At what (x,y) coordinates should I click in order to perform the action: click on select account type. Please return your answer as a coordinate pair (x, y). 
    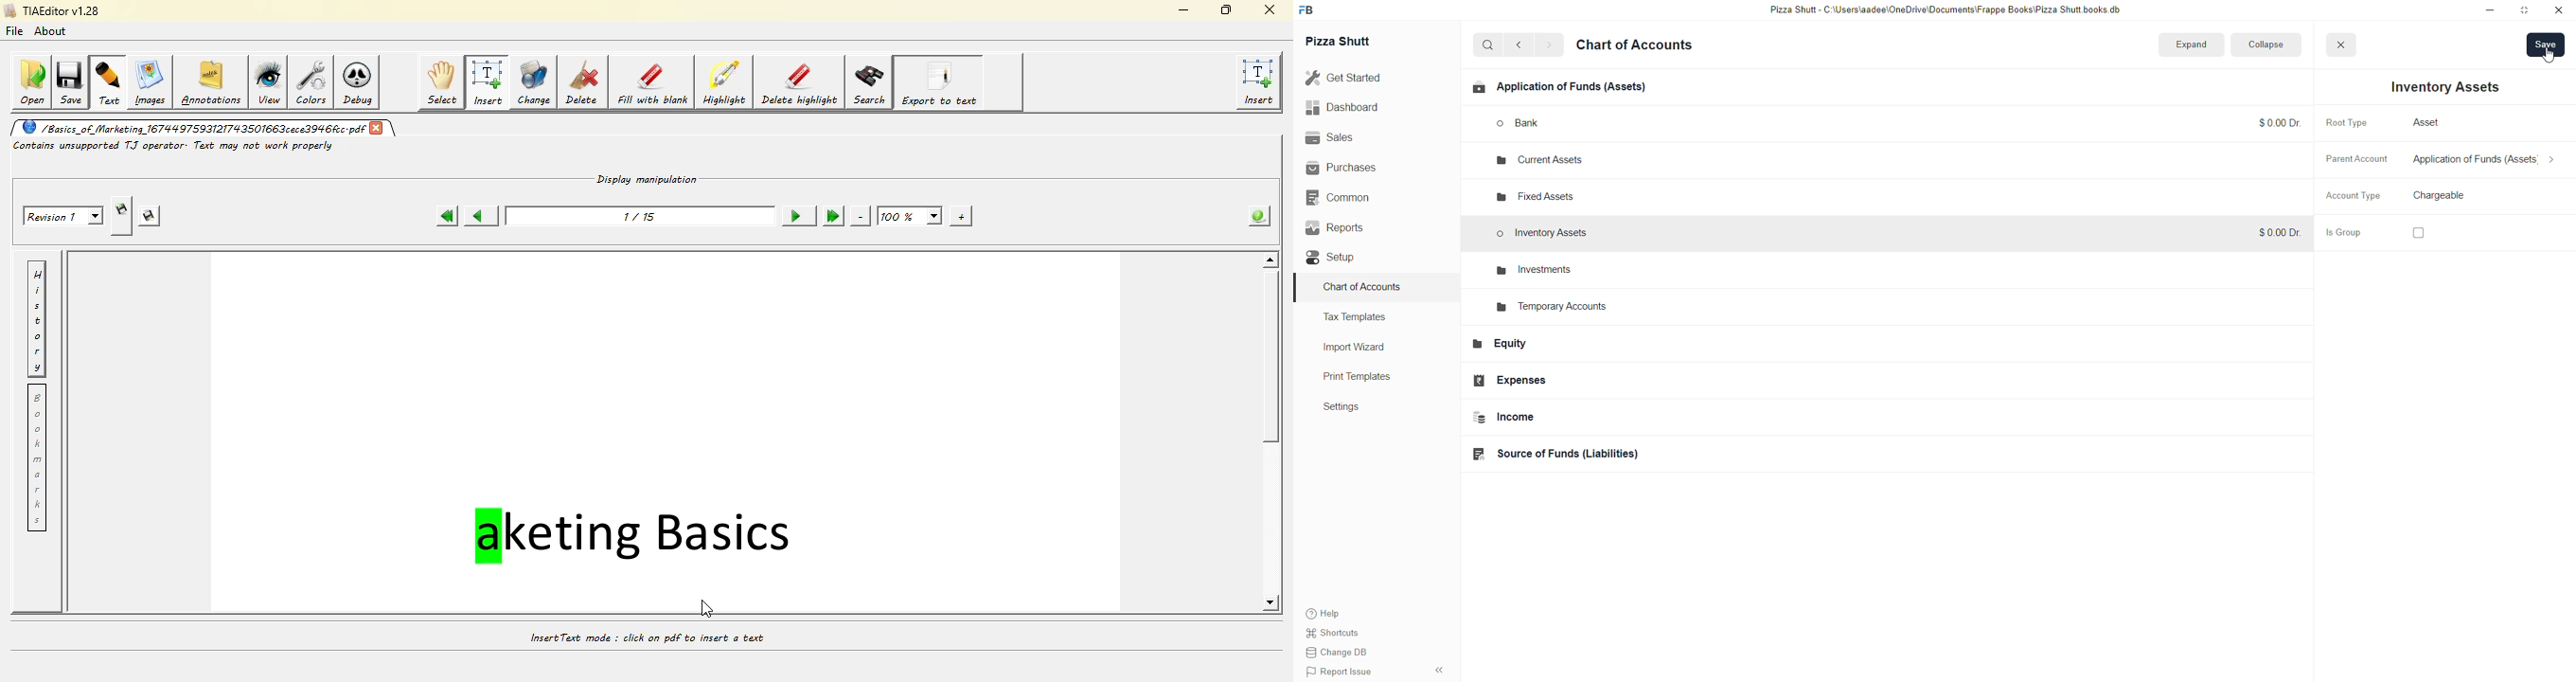
    Looking at the image, I should click on (2451, 196).